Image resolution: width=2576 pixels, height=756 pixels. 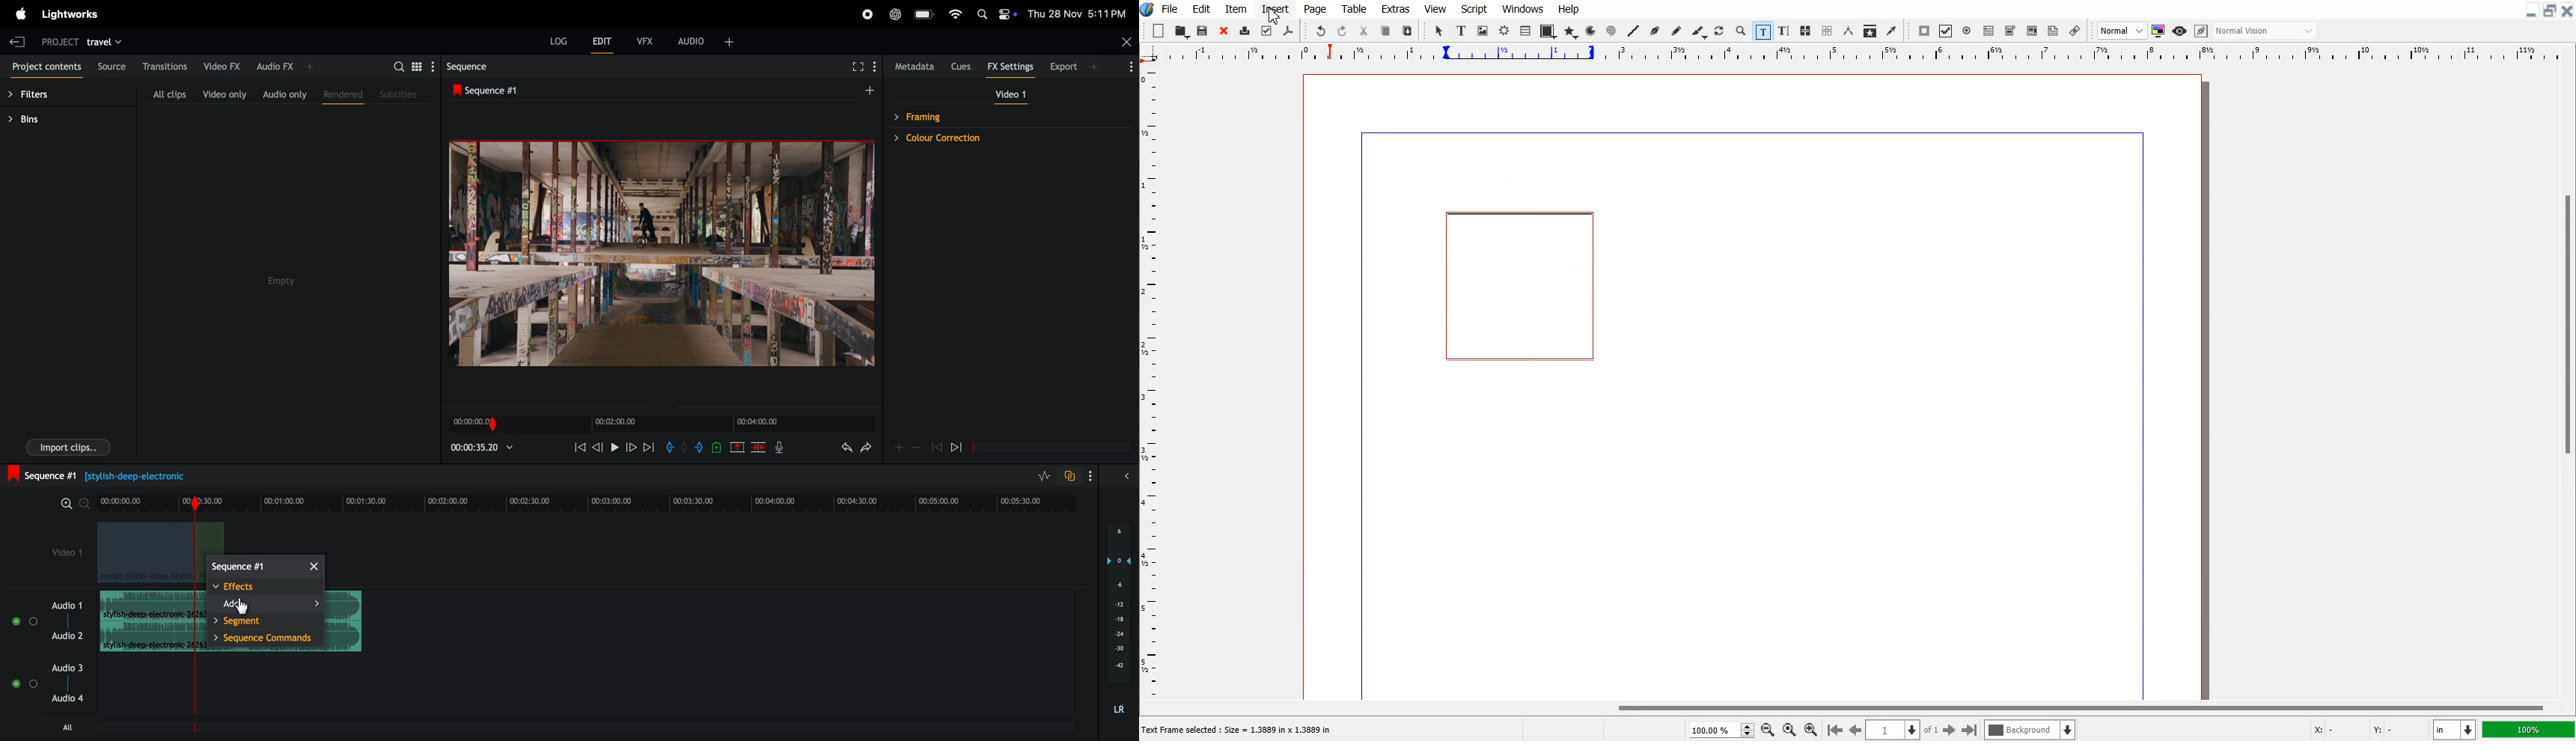 I want to click on bins, so click(x=47, y=122).